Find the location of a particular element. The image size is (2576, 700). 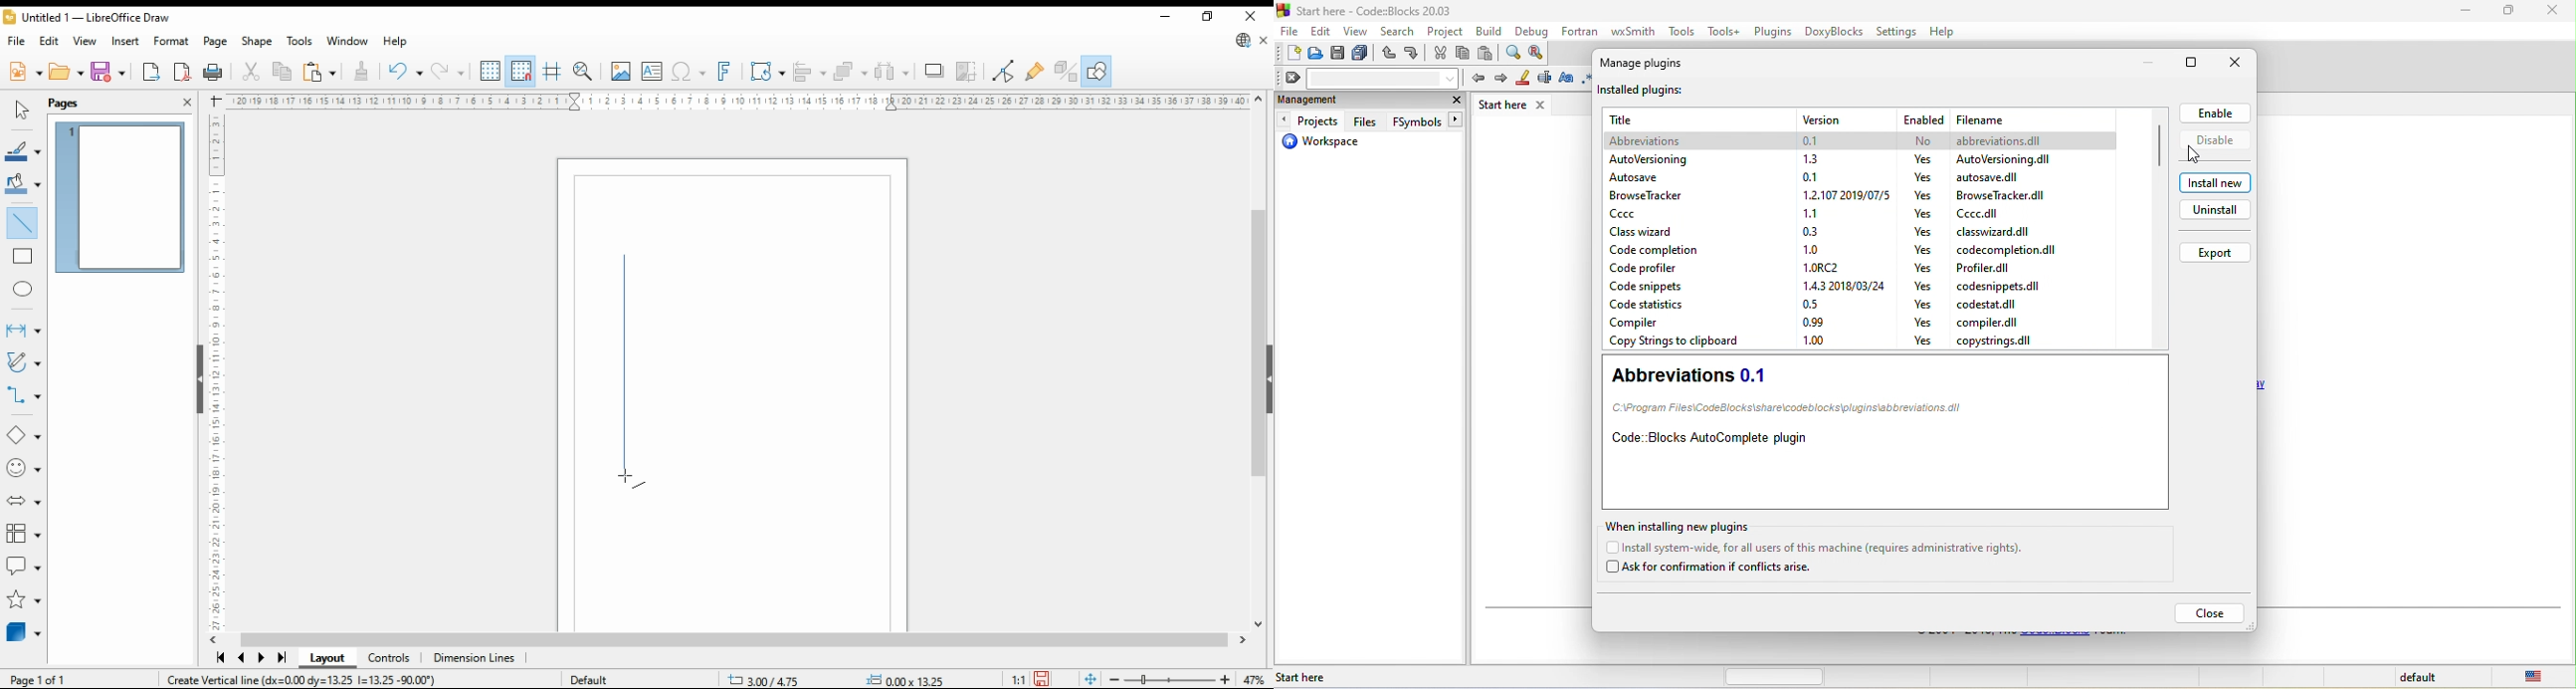

version  is located at coordinates (1814, 322).